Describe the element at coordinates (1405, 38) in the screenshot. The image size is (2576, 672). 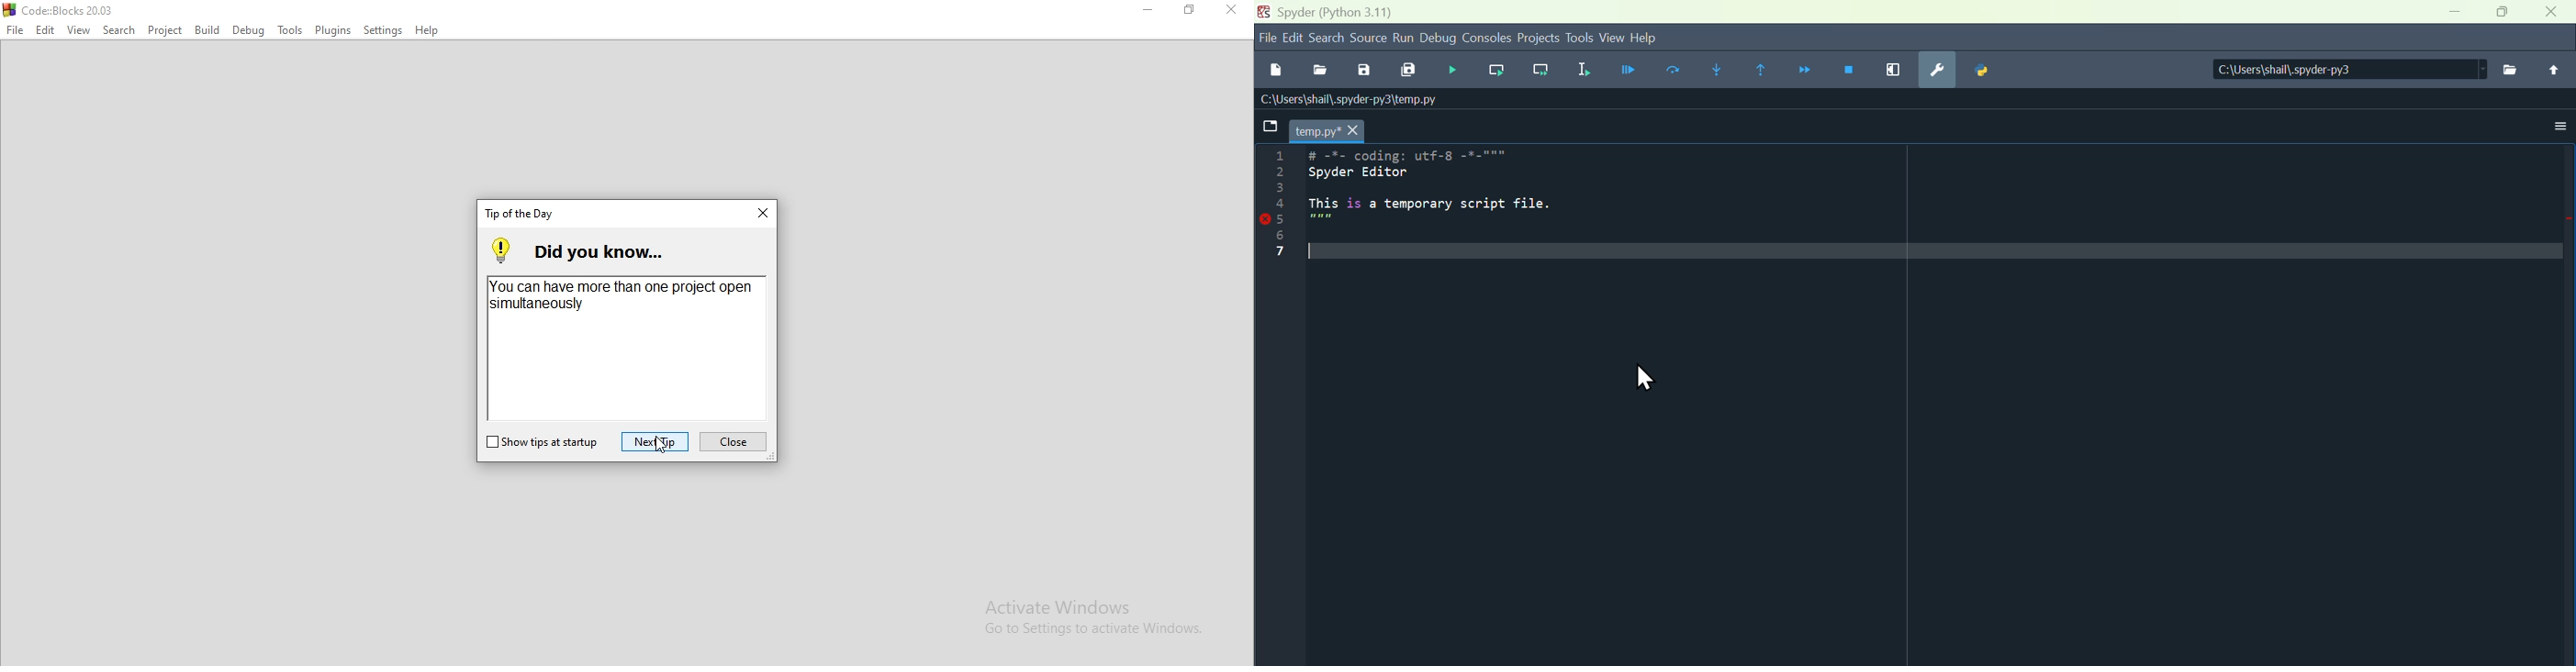
I see `Run` at that location.